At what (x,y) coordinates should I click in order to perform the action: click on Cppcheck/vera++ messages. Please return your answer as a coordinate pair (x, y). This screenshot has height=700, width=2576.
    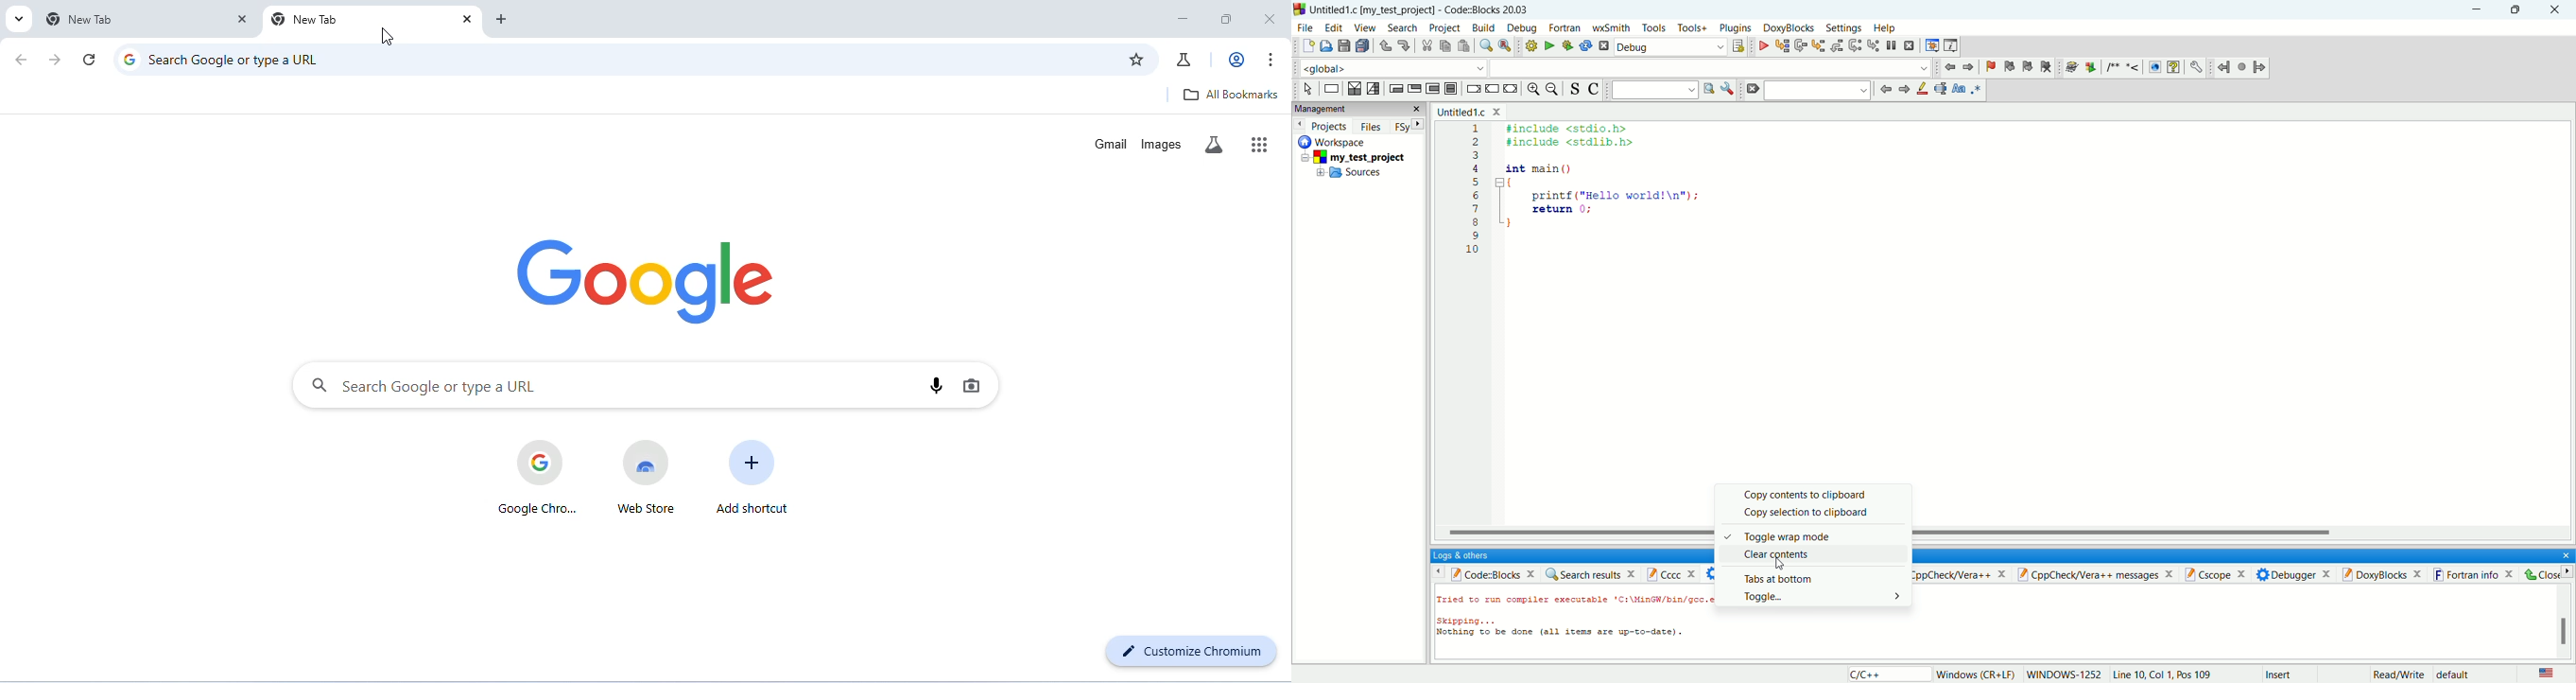
    Looking at the image, I should click on (2097, 574).